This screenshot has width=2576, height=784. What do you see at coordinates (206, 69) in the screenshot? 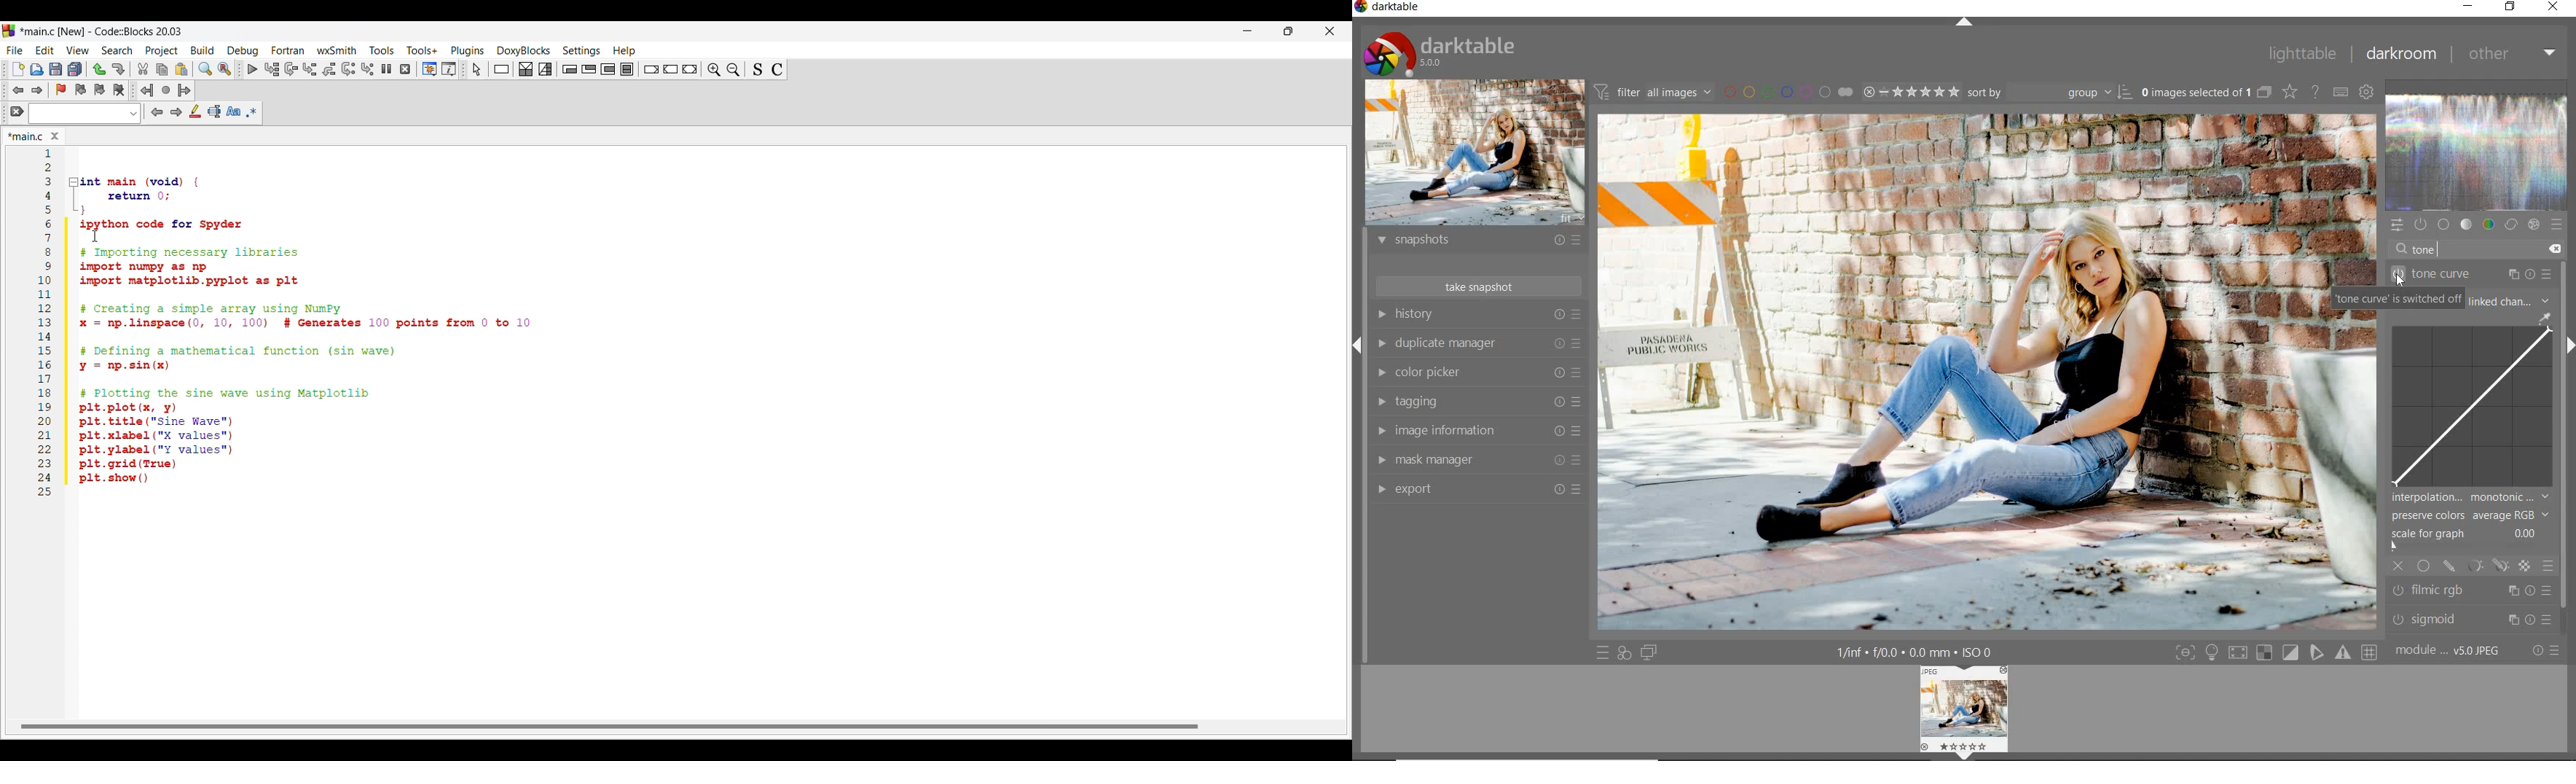
I see `Find` at bounding box center [206, 69].